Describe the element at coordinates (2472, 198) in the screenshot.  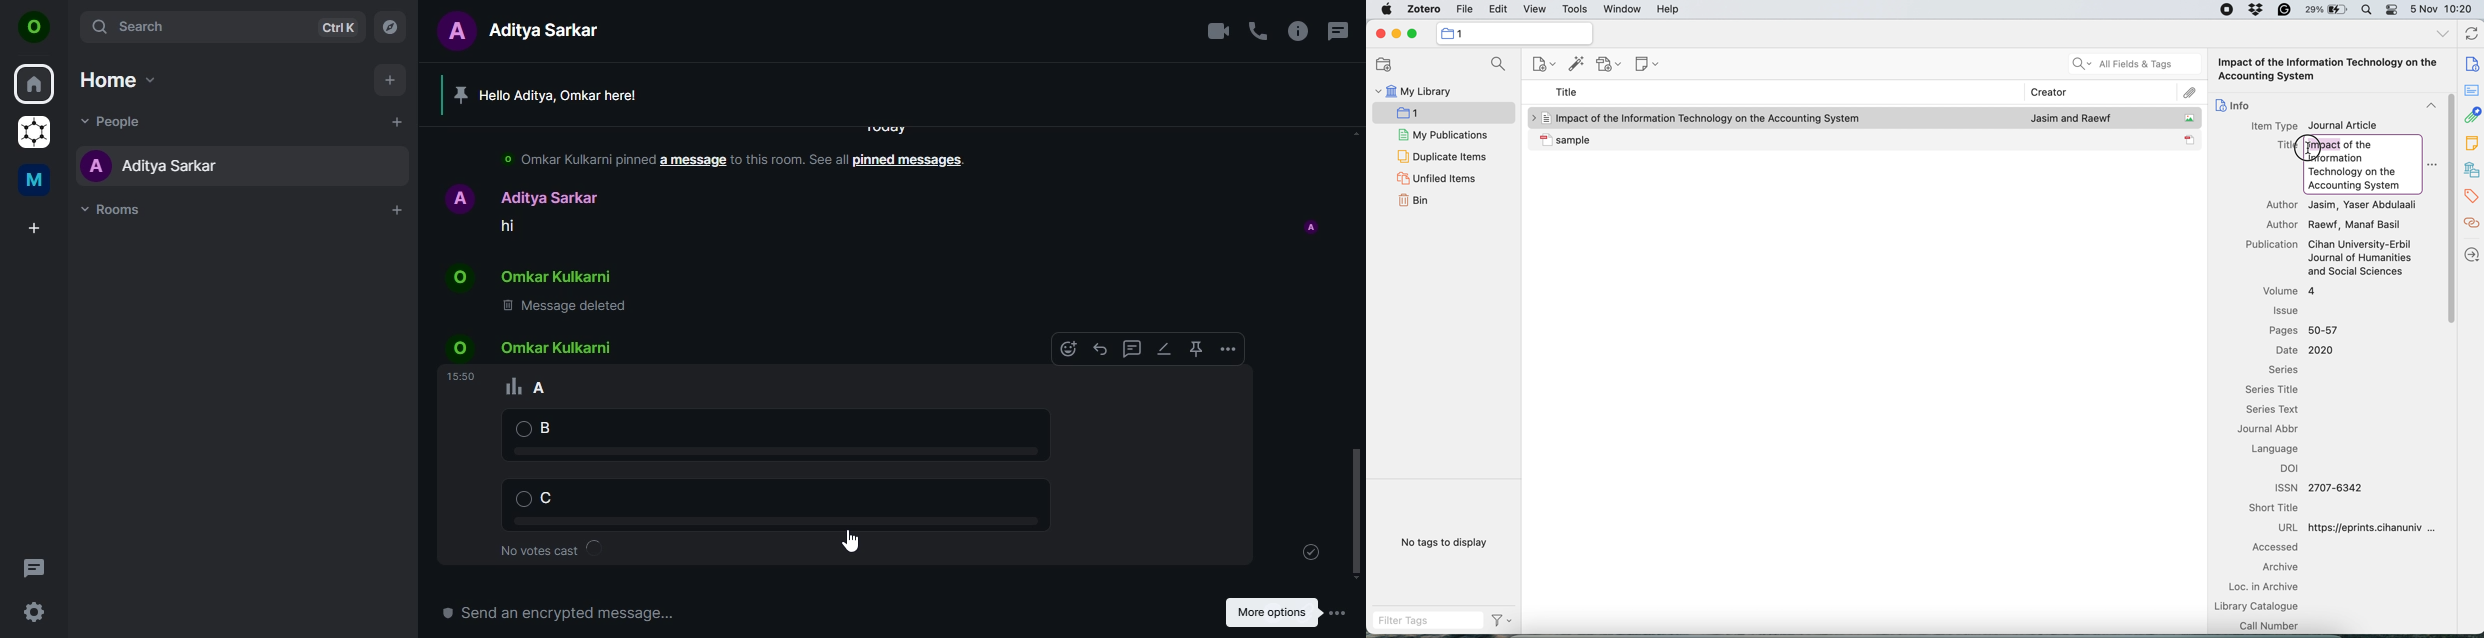
I see `tags` at that location.